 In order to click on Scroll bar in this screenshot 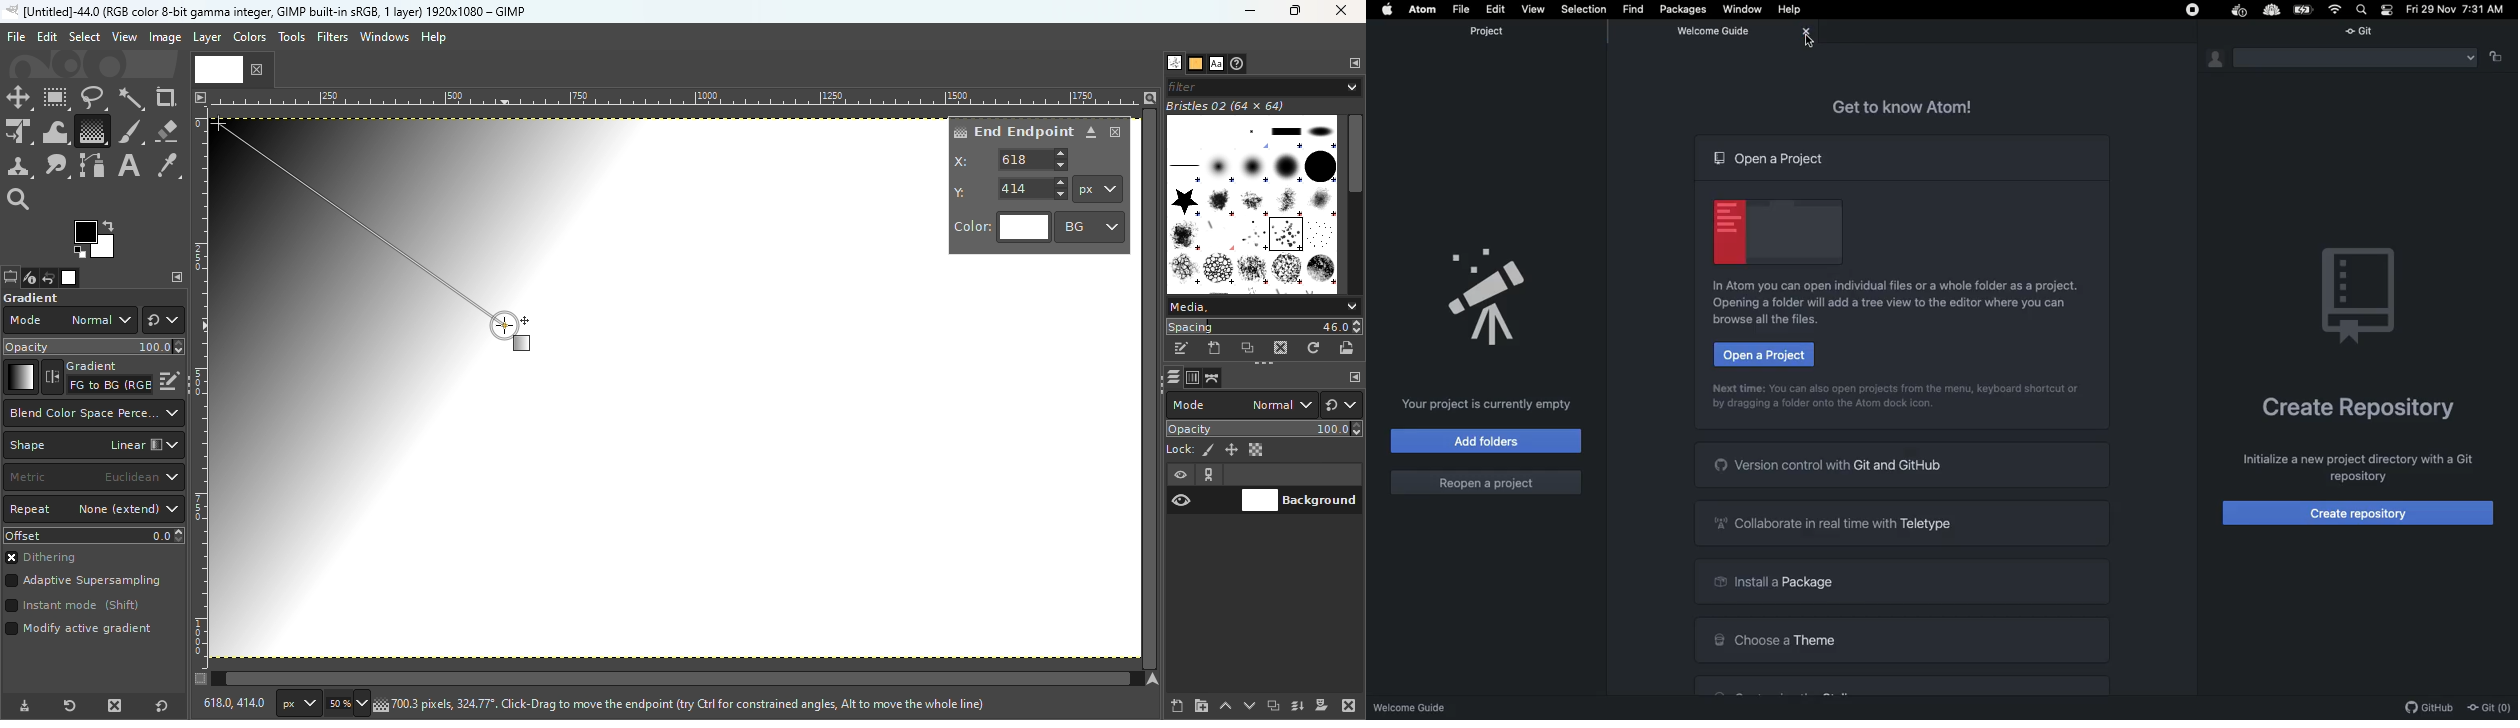, I will do `click(1355, 201)`.